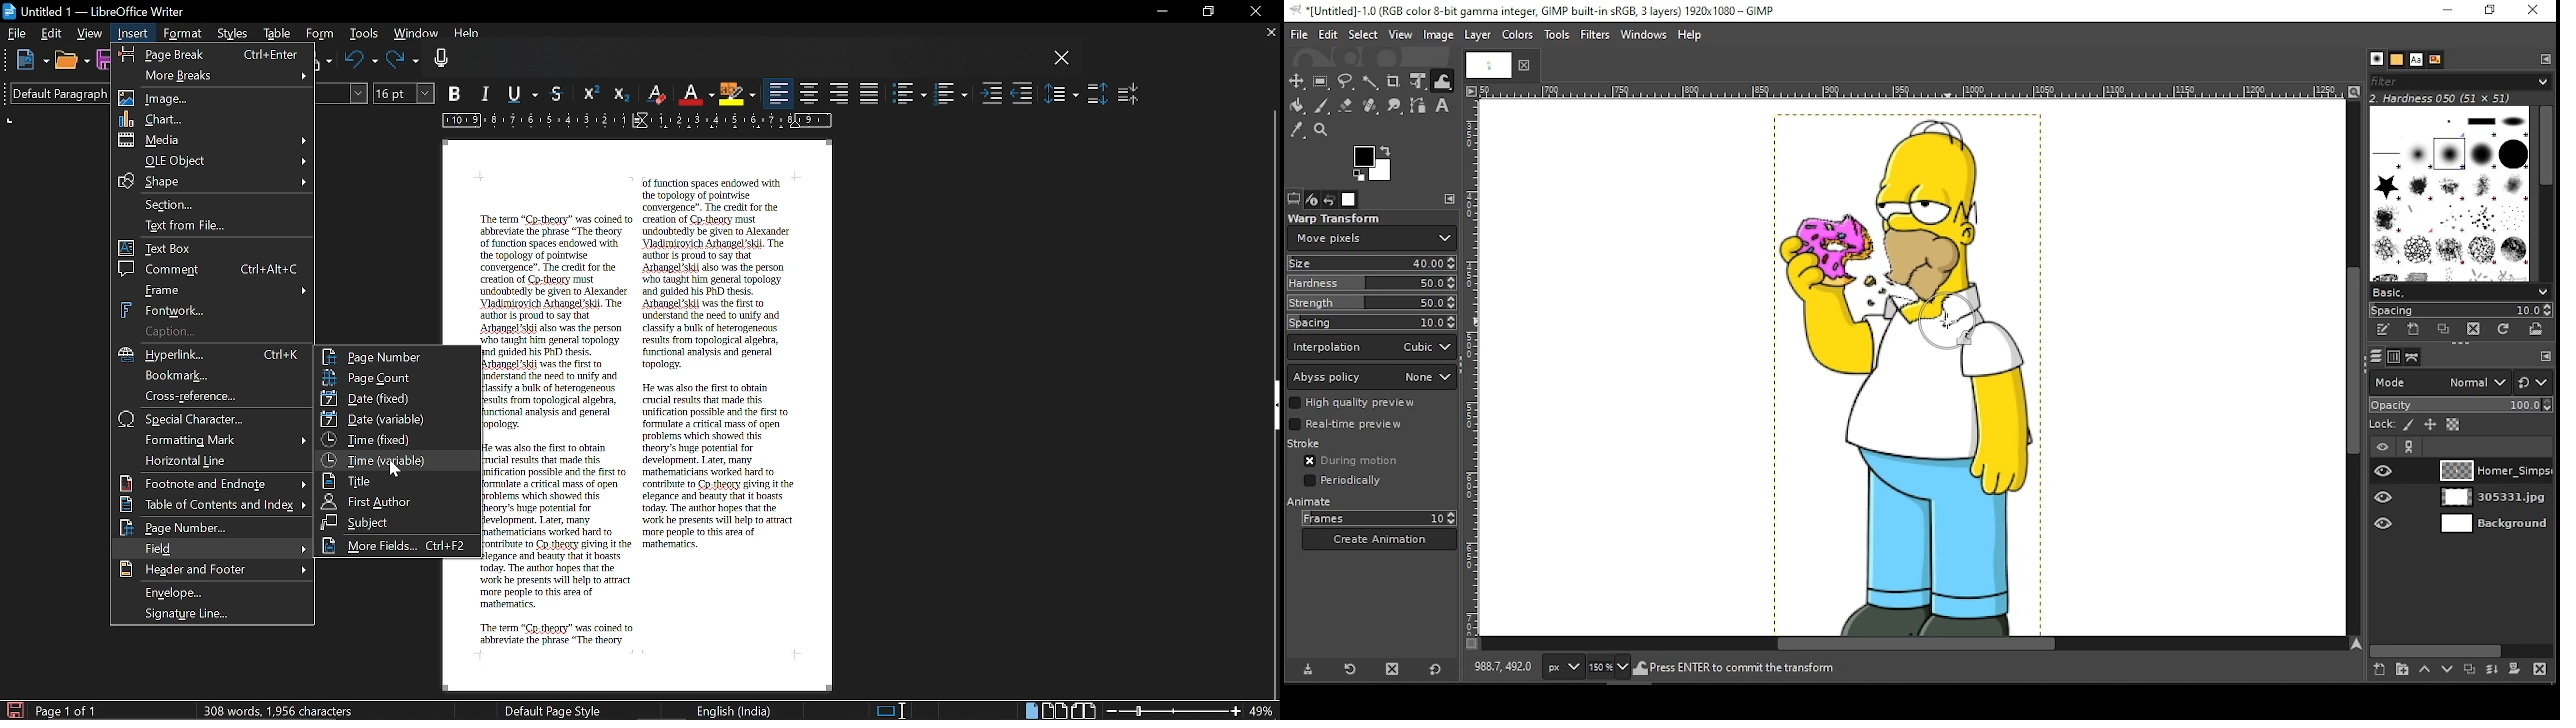 This screenshot has width=2576, height=728. What do you see at coordinates (1336, 218) in the screenshot?
I see `warp transform` at bounding box center [1336, 218].